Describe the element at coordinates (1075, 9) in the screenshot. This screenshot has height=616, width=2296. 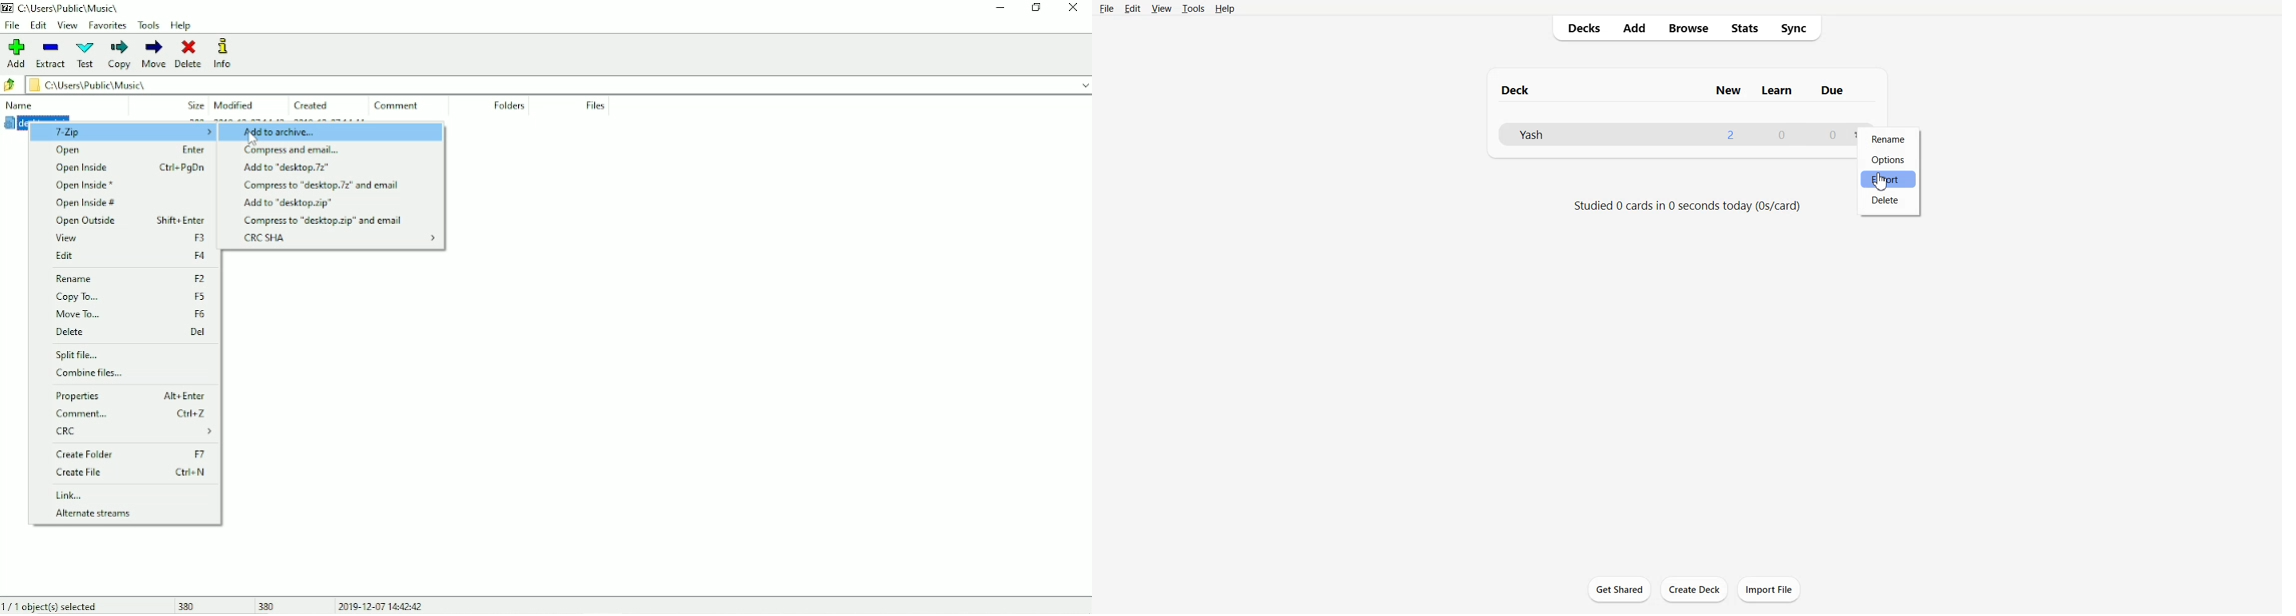
I see `Close` at that location.